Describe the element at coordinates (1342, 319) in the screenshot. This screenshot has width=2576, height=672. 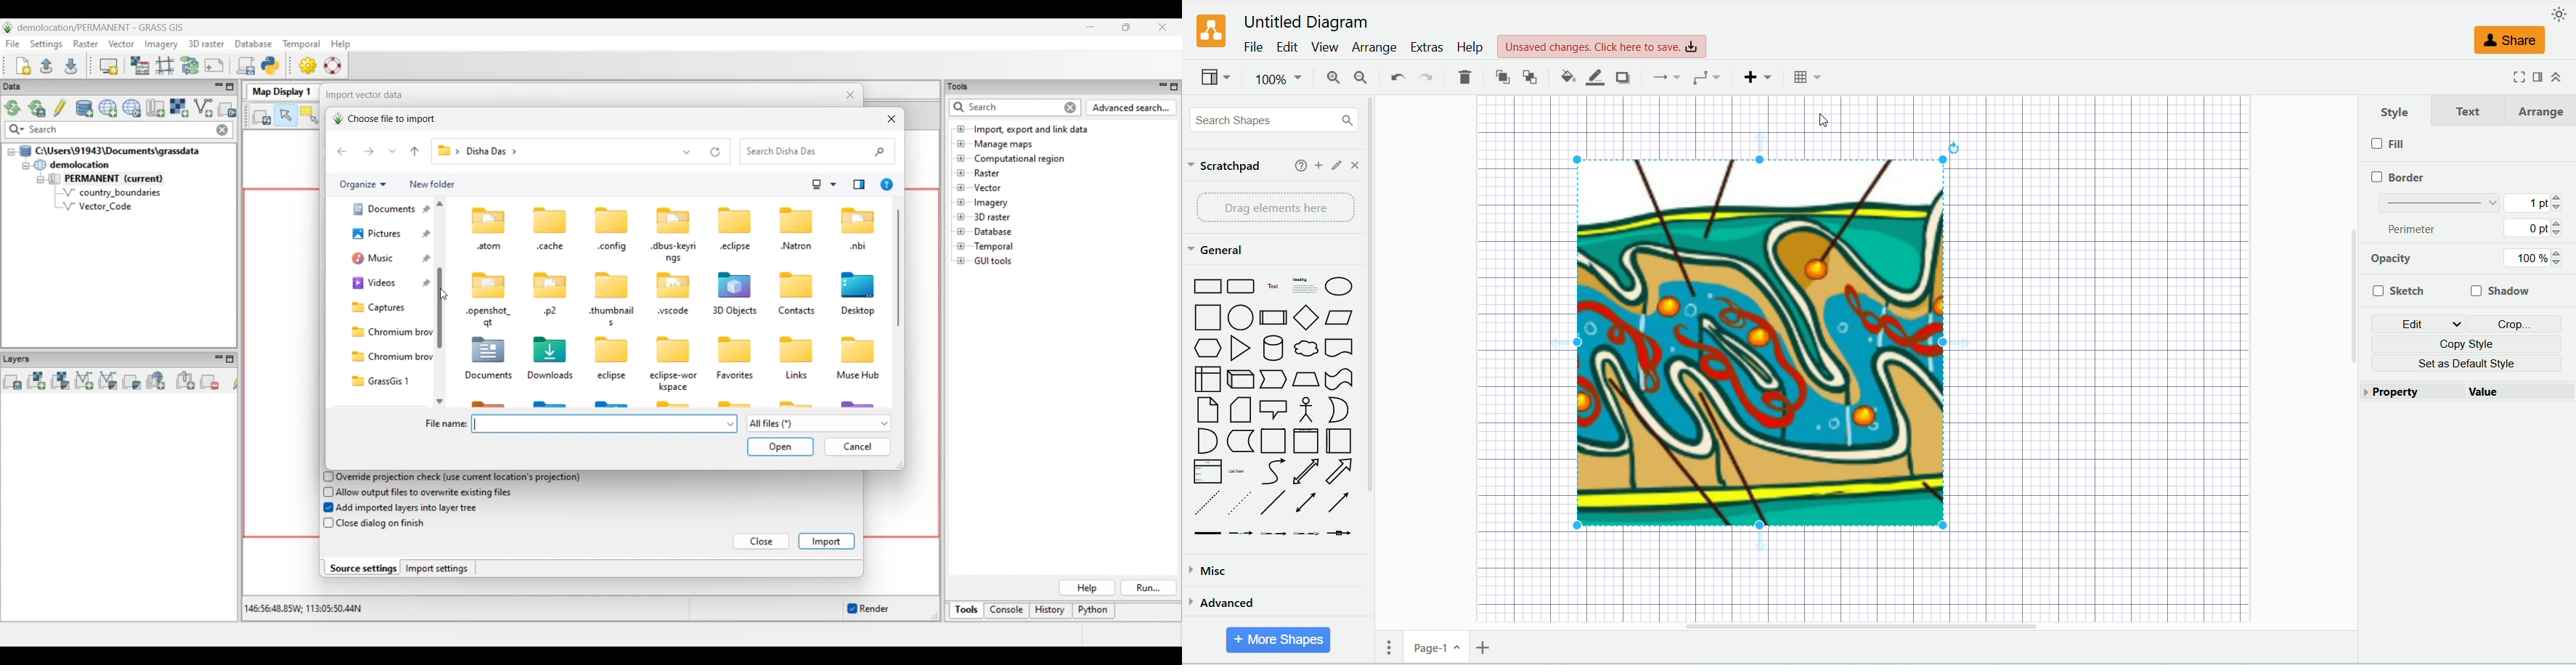
I see `Parallelogram` at that location.